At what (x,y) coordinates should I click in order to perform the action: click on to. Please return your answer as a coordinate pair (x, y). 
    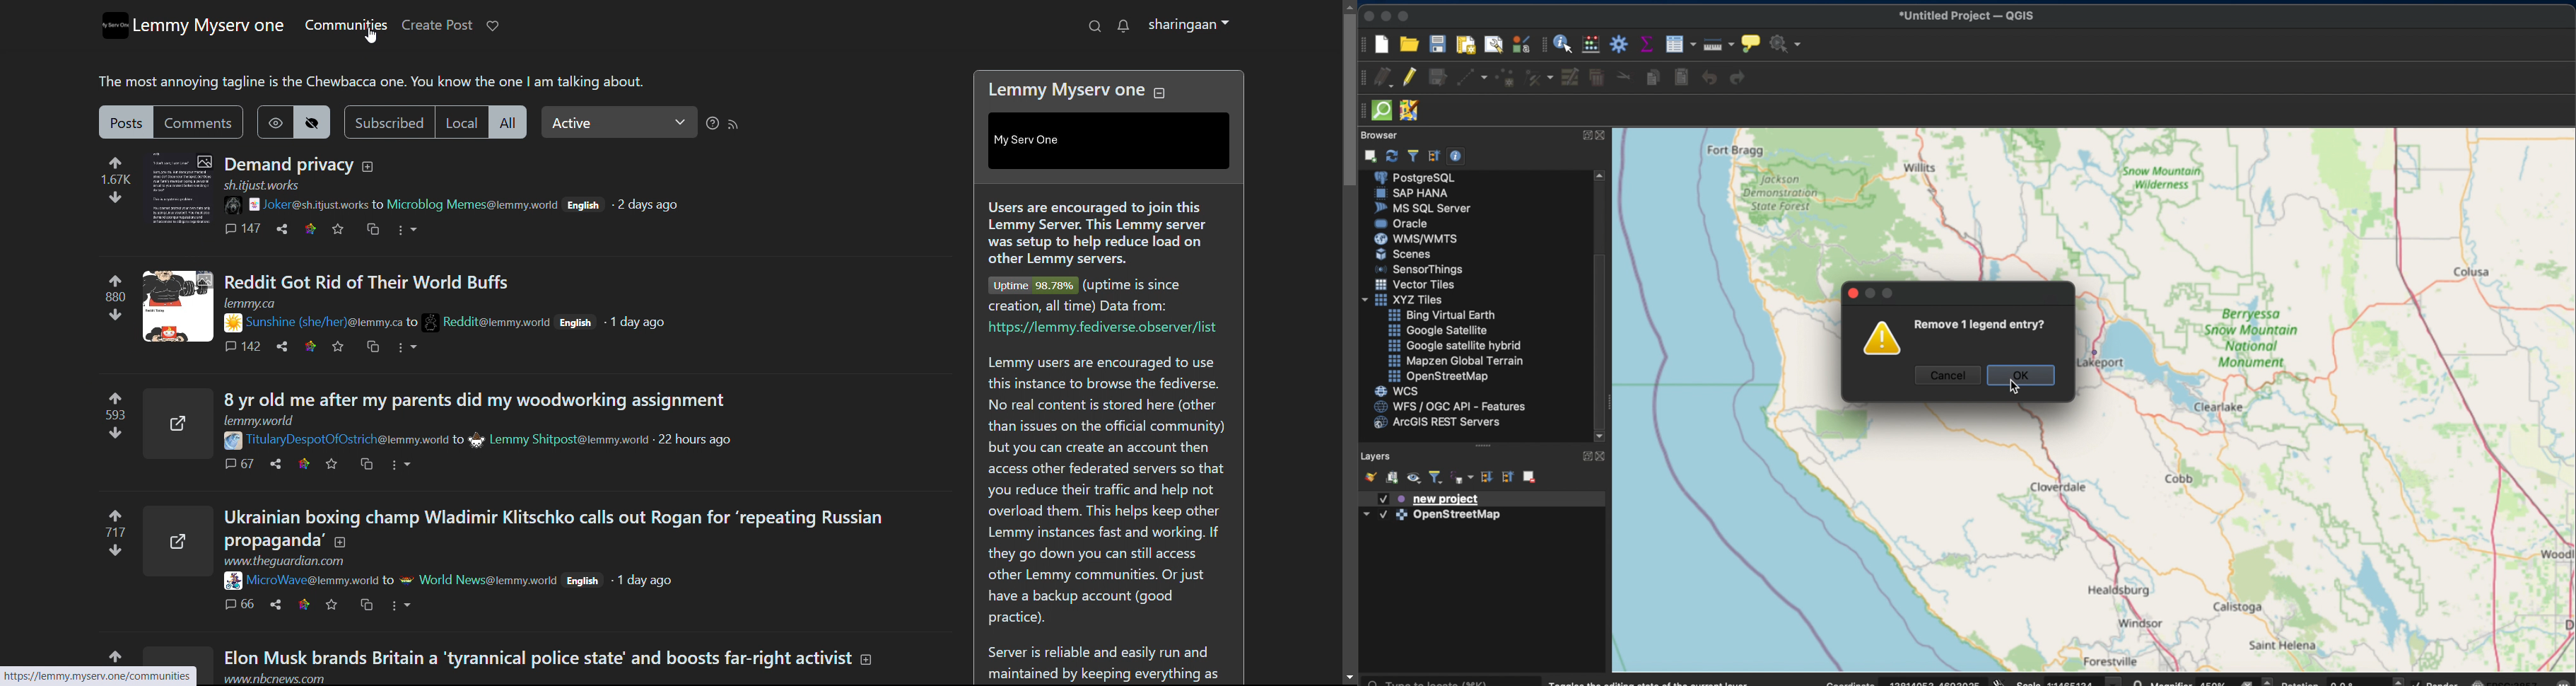
    Looking at the image, I should click on (380, 204).